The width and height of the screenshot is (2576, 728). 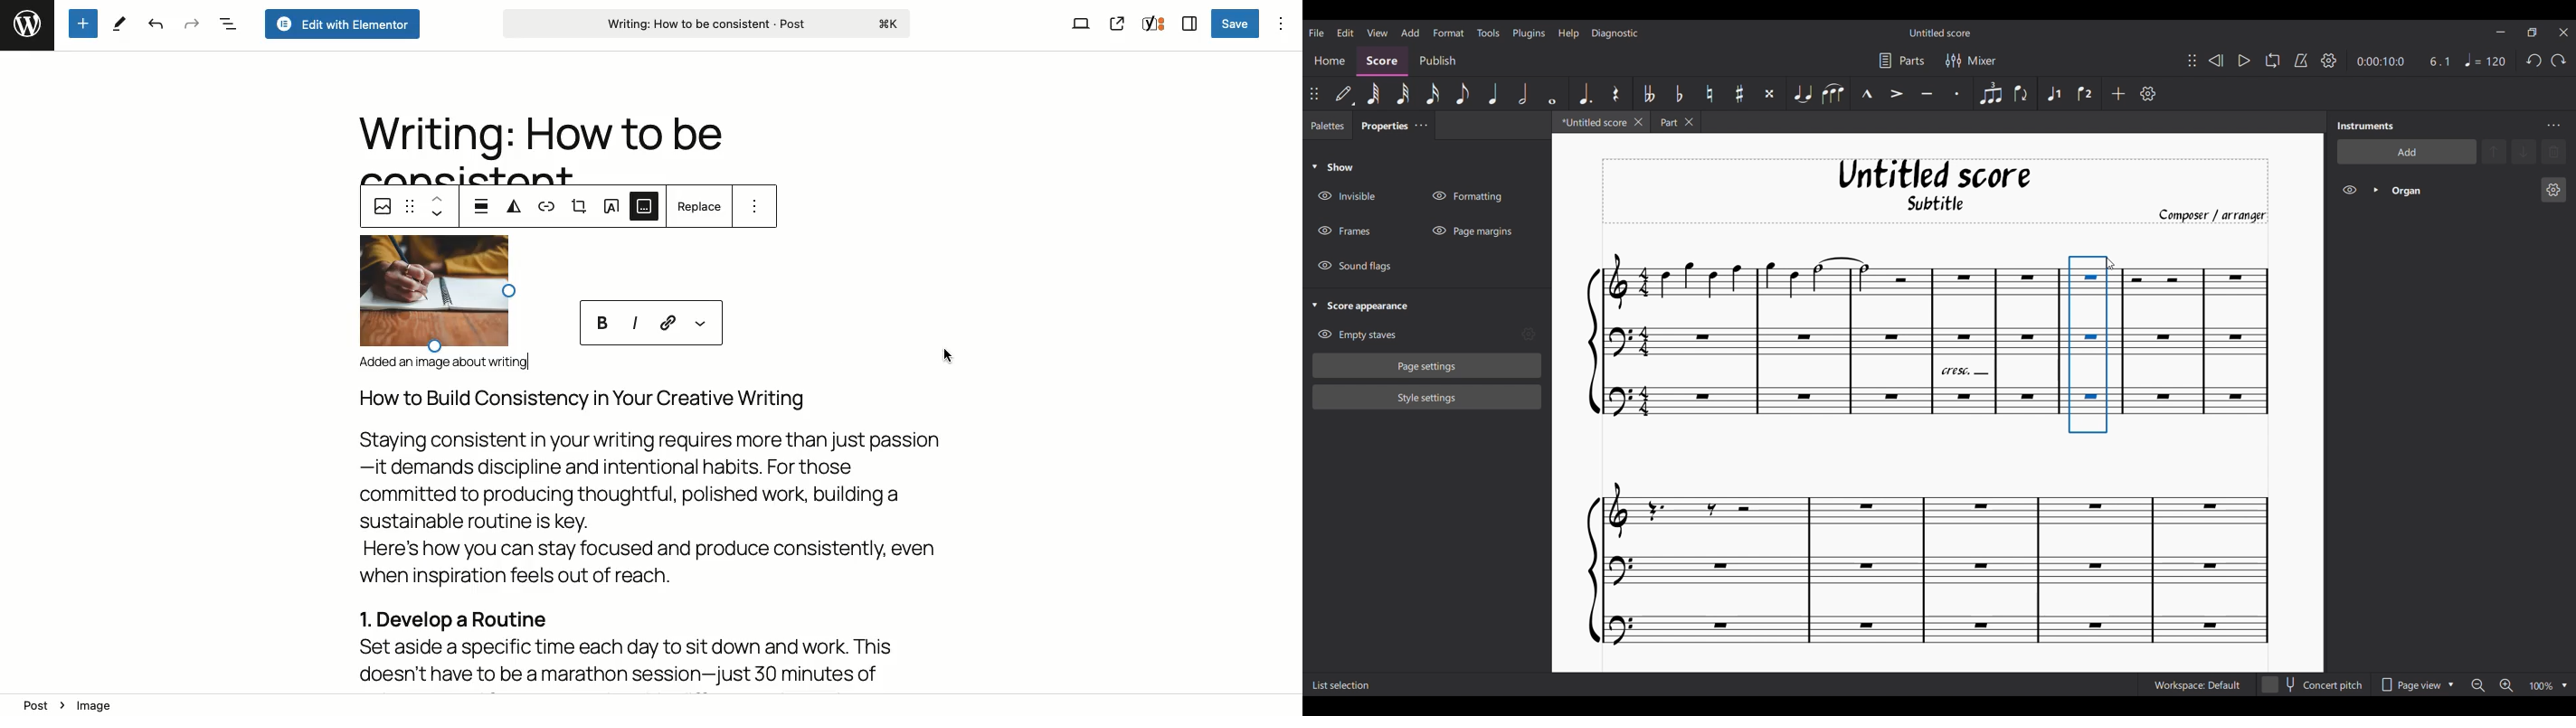 What do you see at coordinates (433, 294) in the screenshot?
I see `selected image` at bounding box center [433, 294].